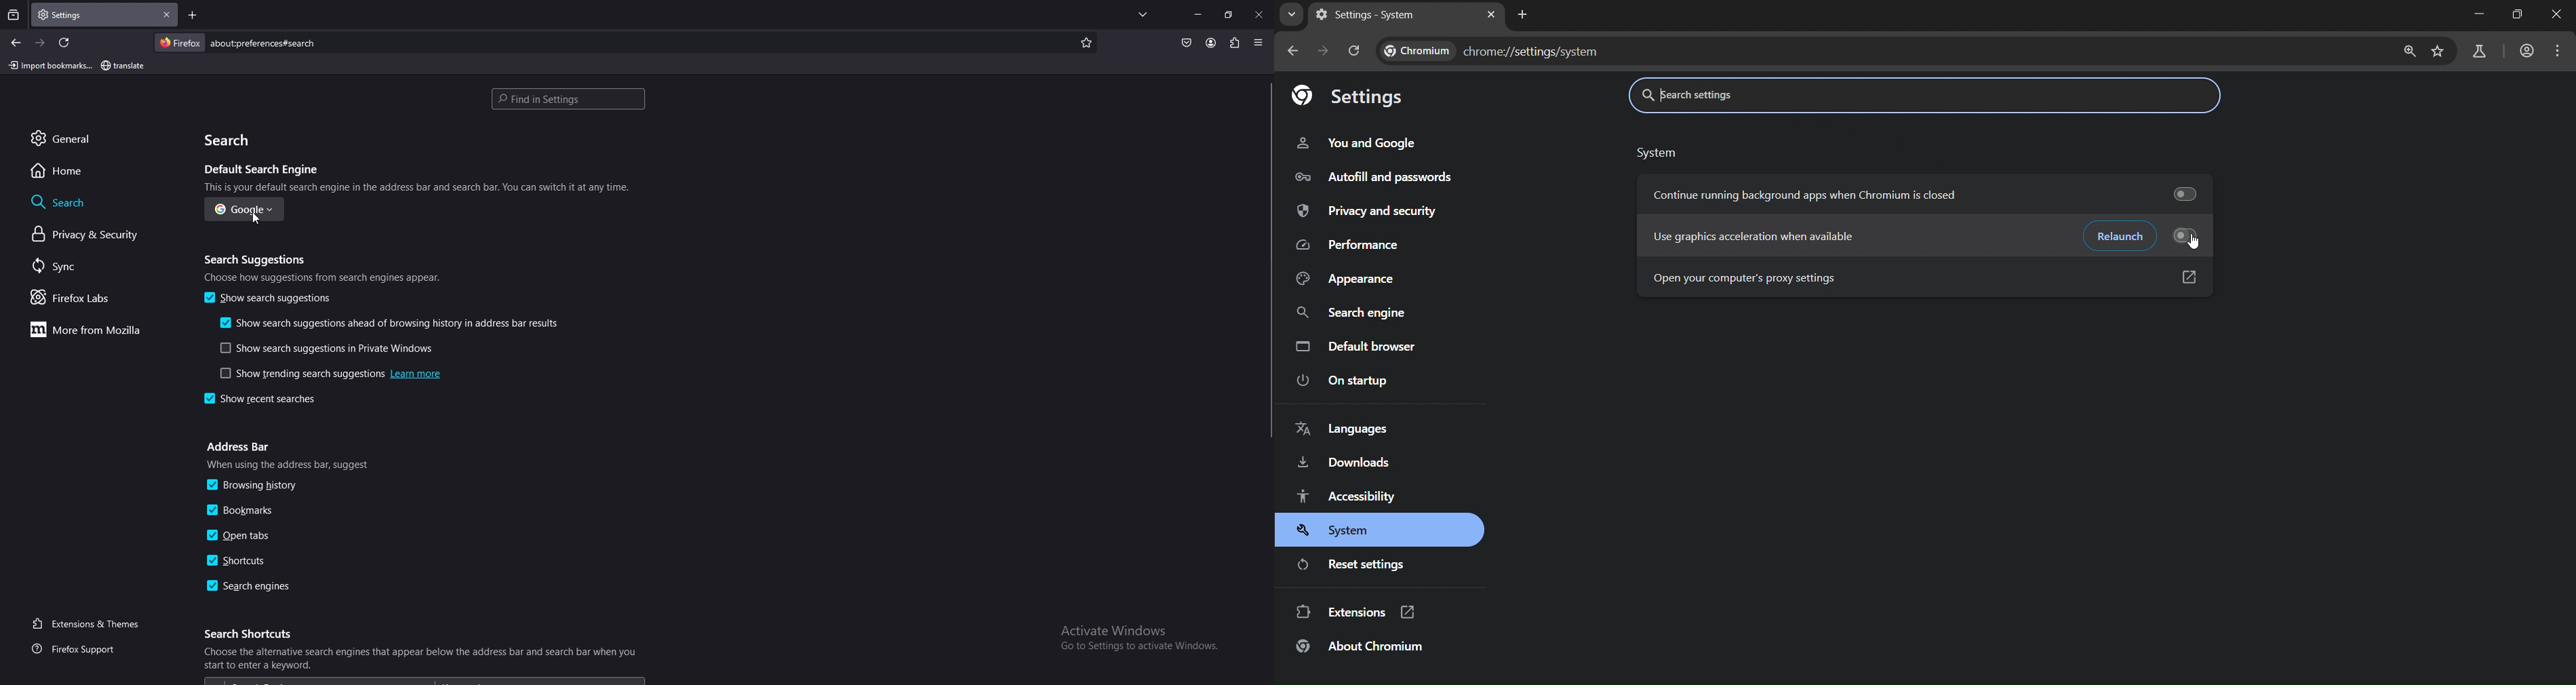  I want to click on toggle, so click(2185, 192).